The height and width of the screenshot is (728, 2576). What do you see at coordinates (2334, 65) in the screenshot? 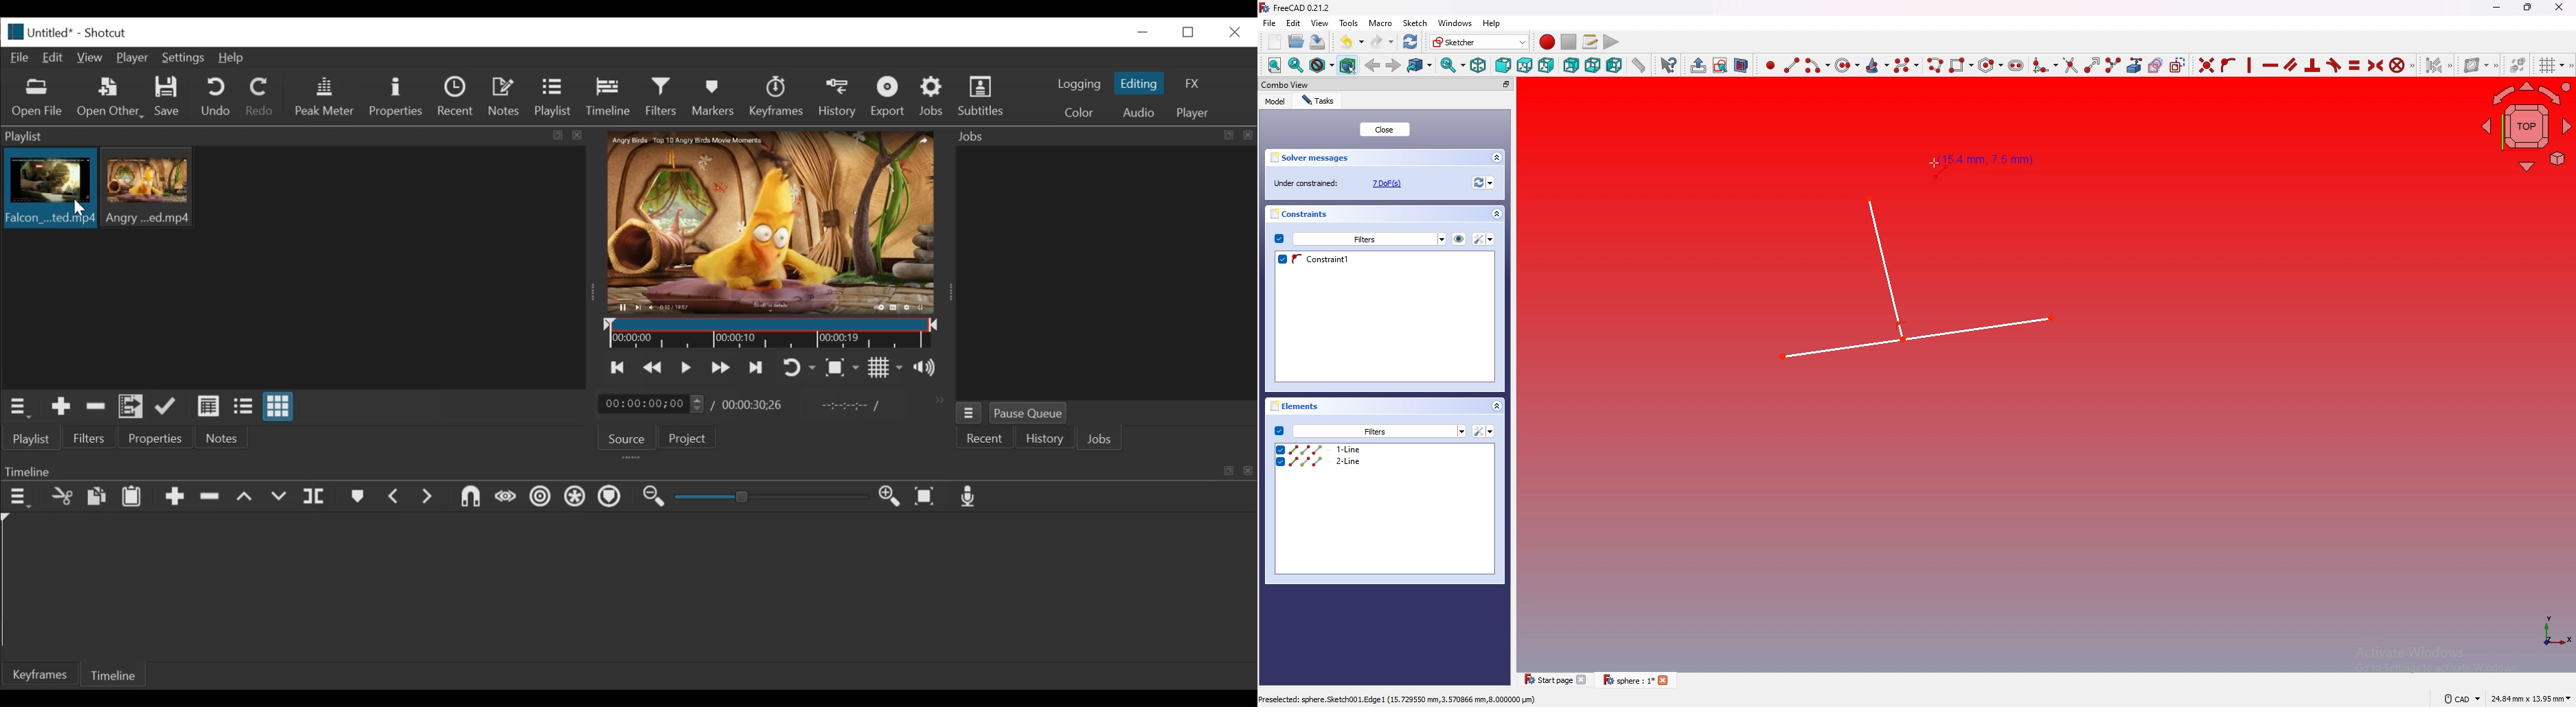
I see `Constrain tangent` at bounding box center [2334, 65].